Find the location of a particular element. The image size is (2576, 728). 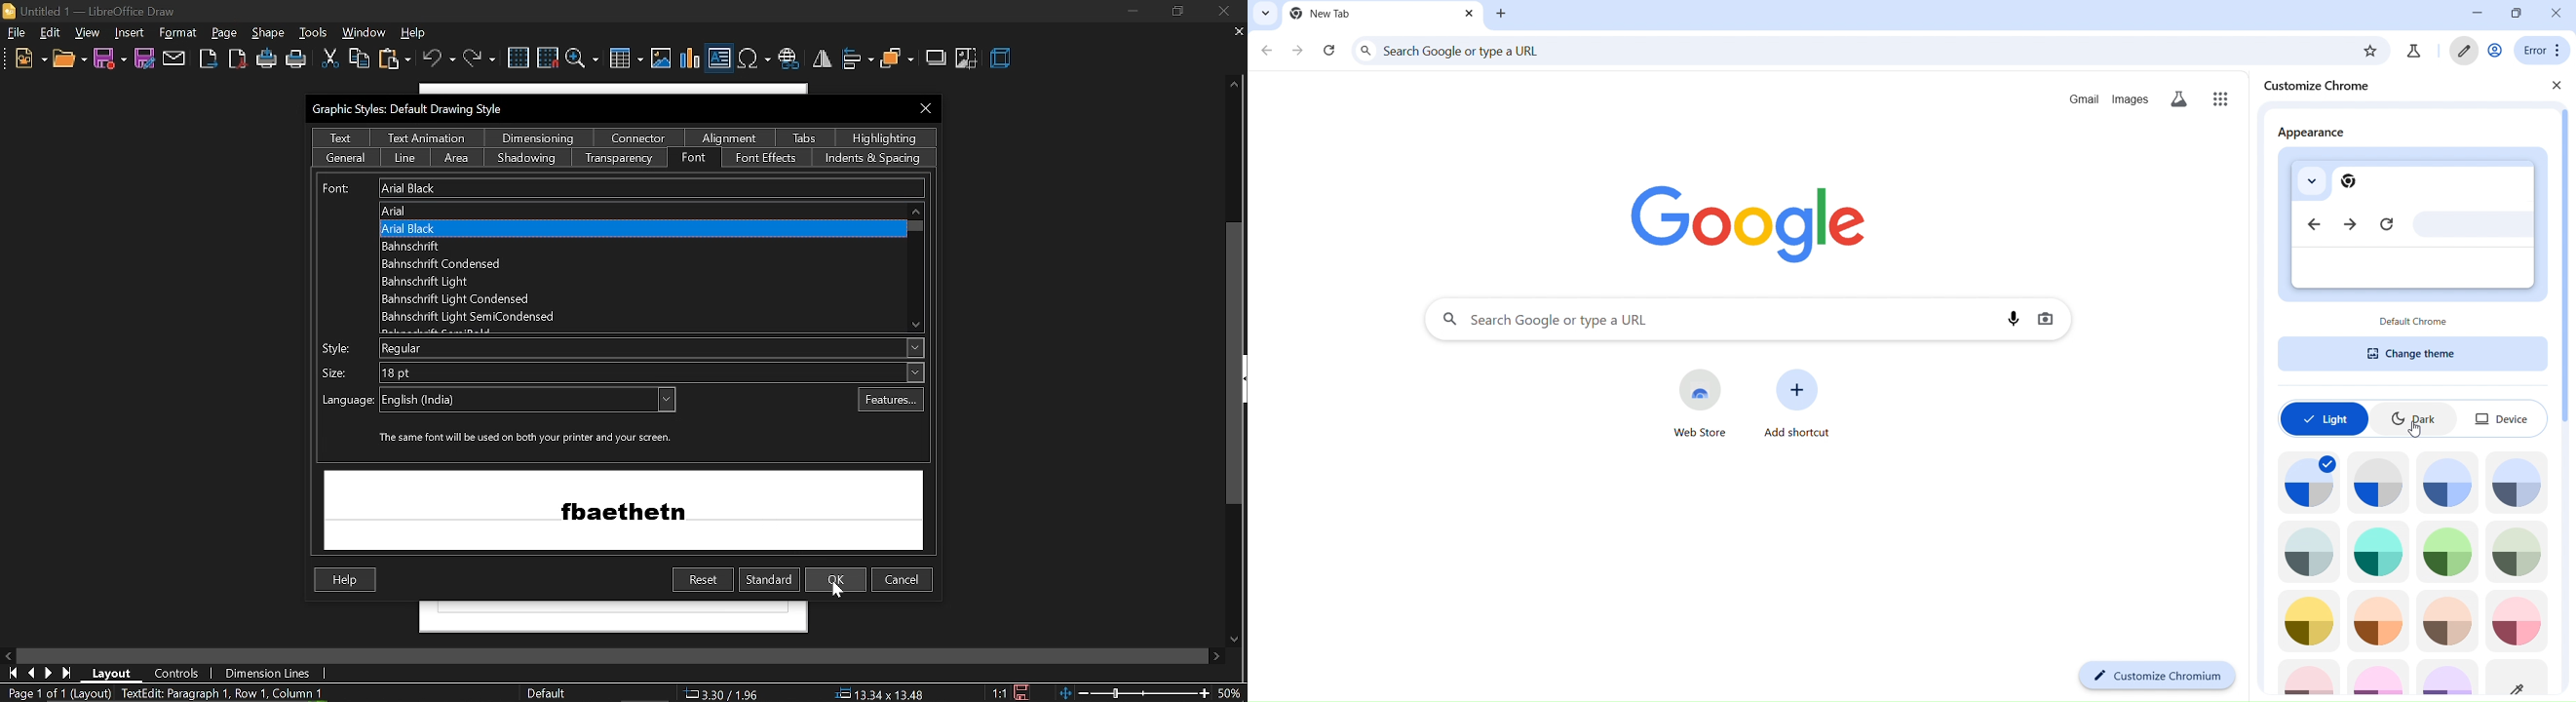

‘The same font will be used on both your printer and your screen. is located at coordinates (529, 439).